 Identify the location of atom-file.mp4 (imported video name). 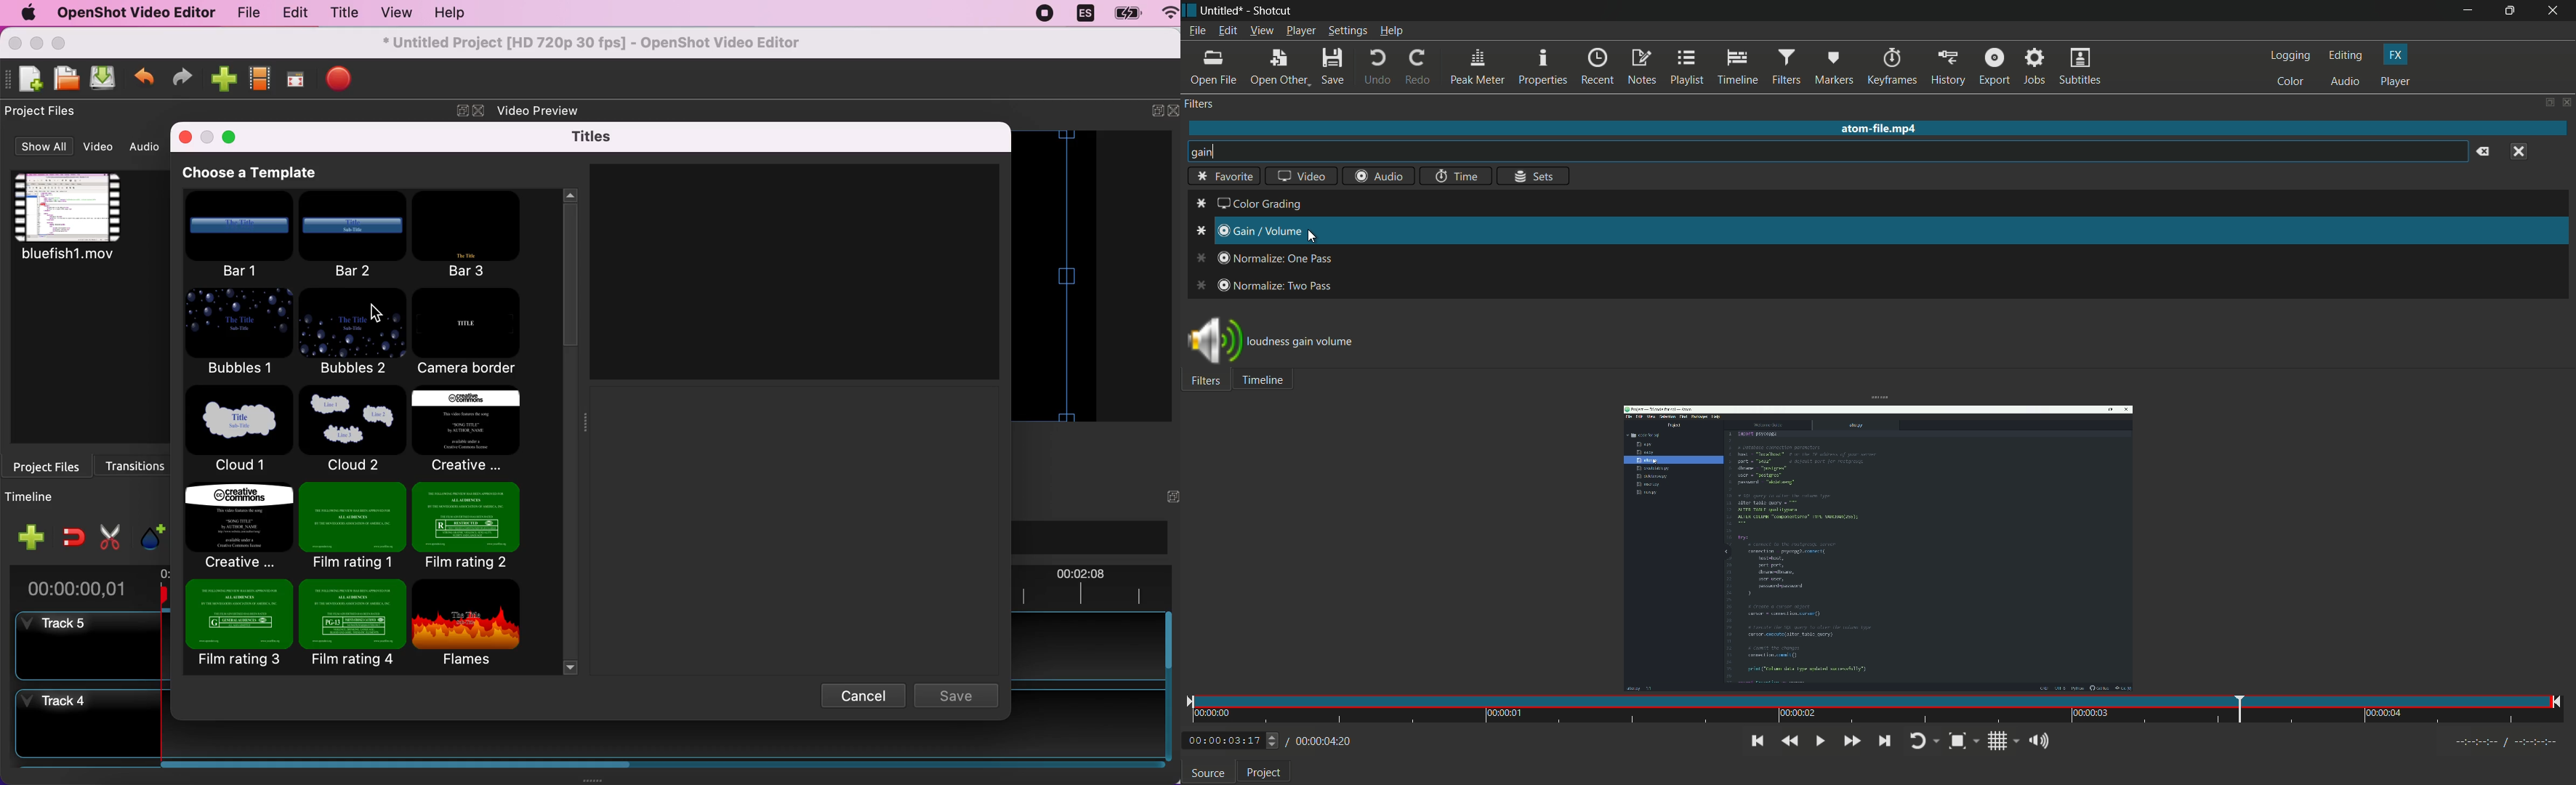
(1882, 129).